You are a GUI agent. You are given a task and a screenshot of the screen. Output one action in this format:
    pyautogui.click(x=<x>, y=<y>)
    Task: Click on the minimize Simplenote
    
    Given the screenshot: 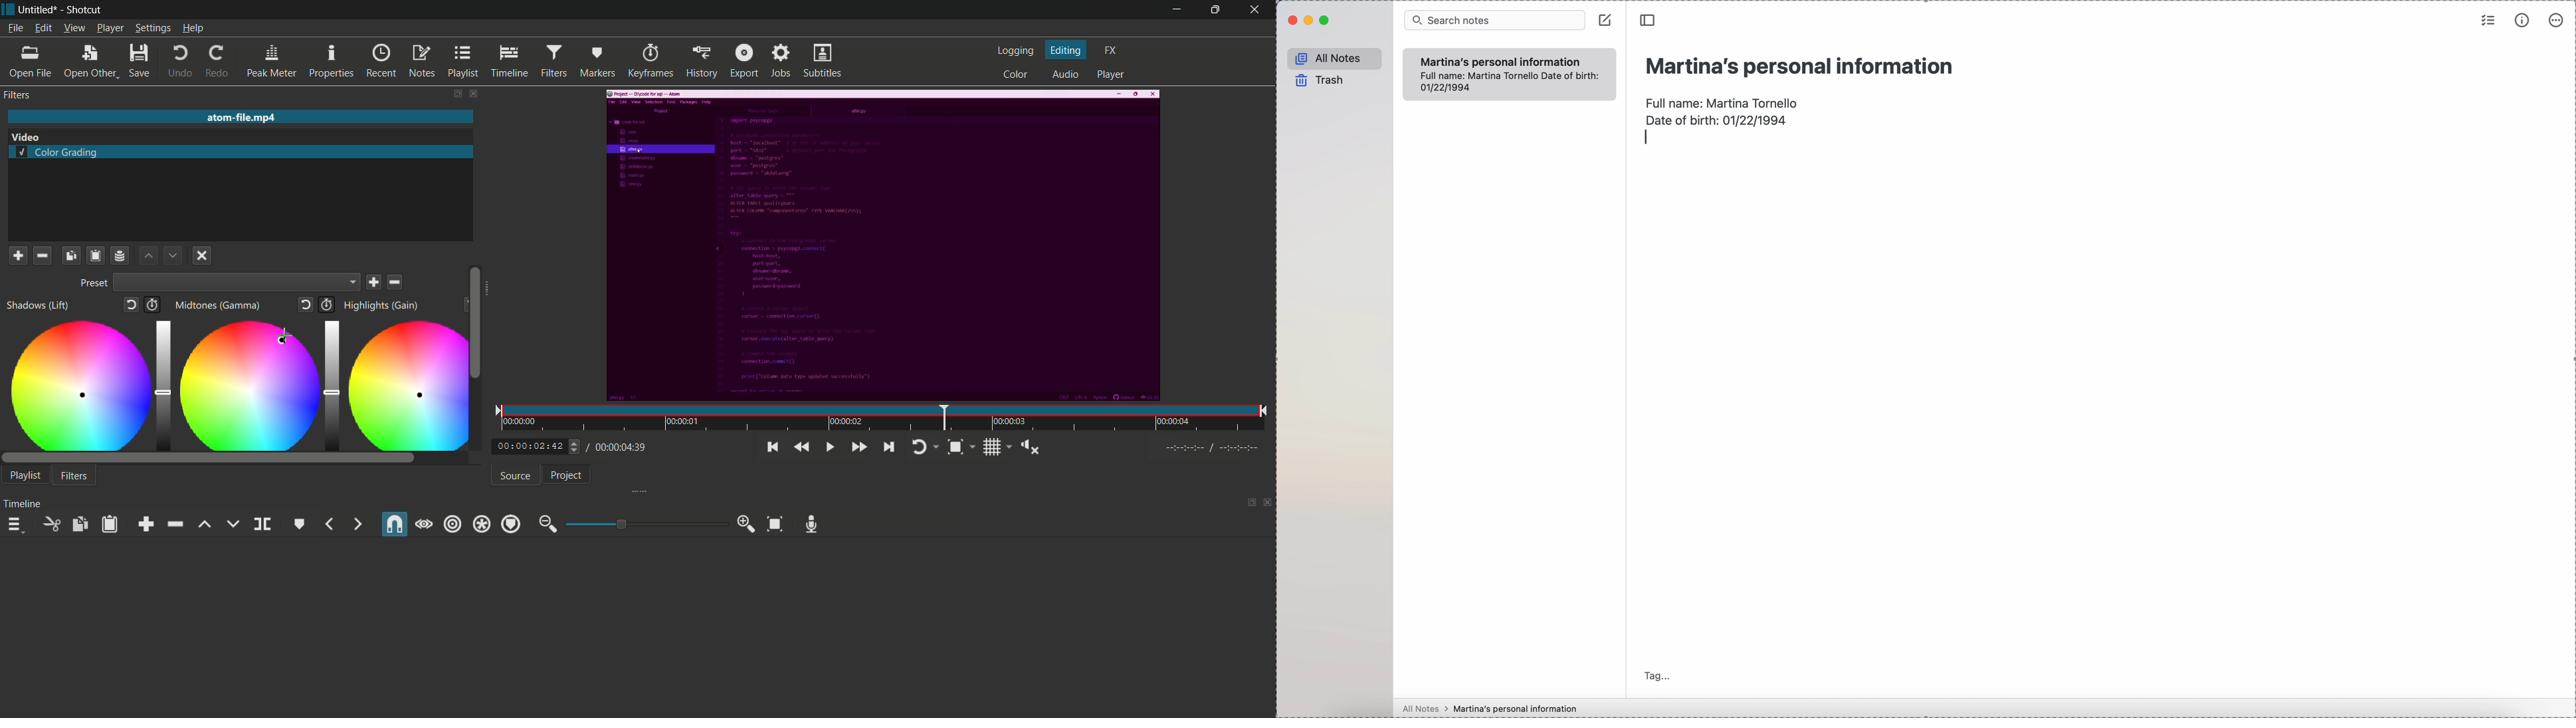 What is the action you would take?
    pyautogui.click(x=1311, y=20)
    